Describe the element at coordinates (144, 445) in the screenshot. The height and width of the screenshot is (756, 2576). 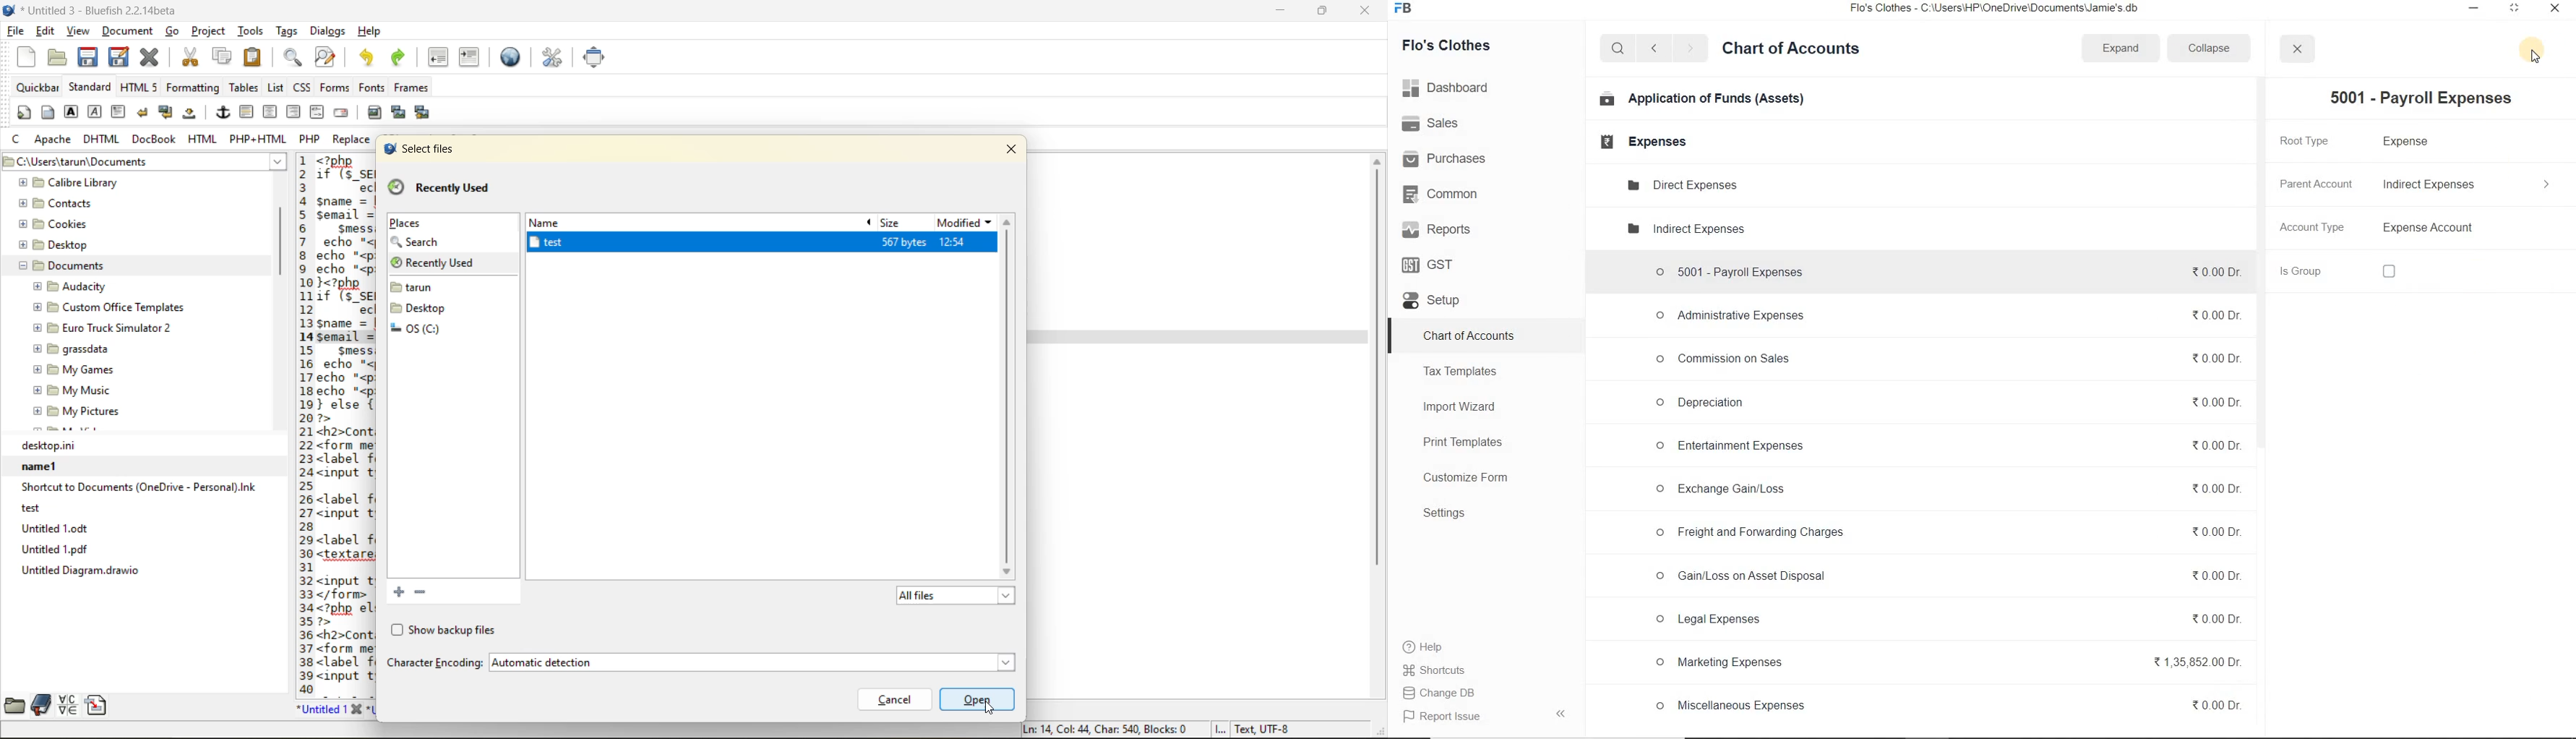
I see `desktop.ini` at that location.